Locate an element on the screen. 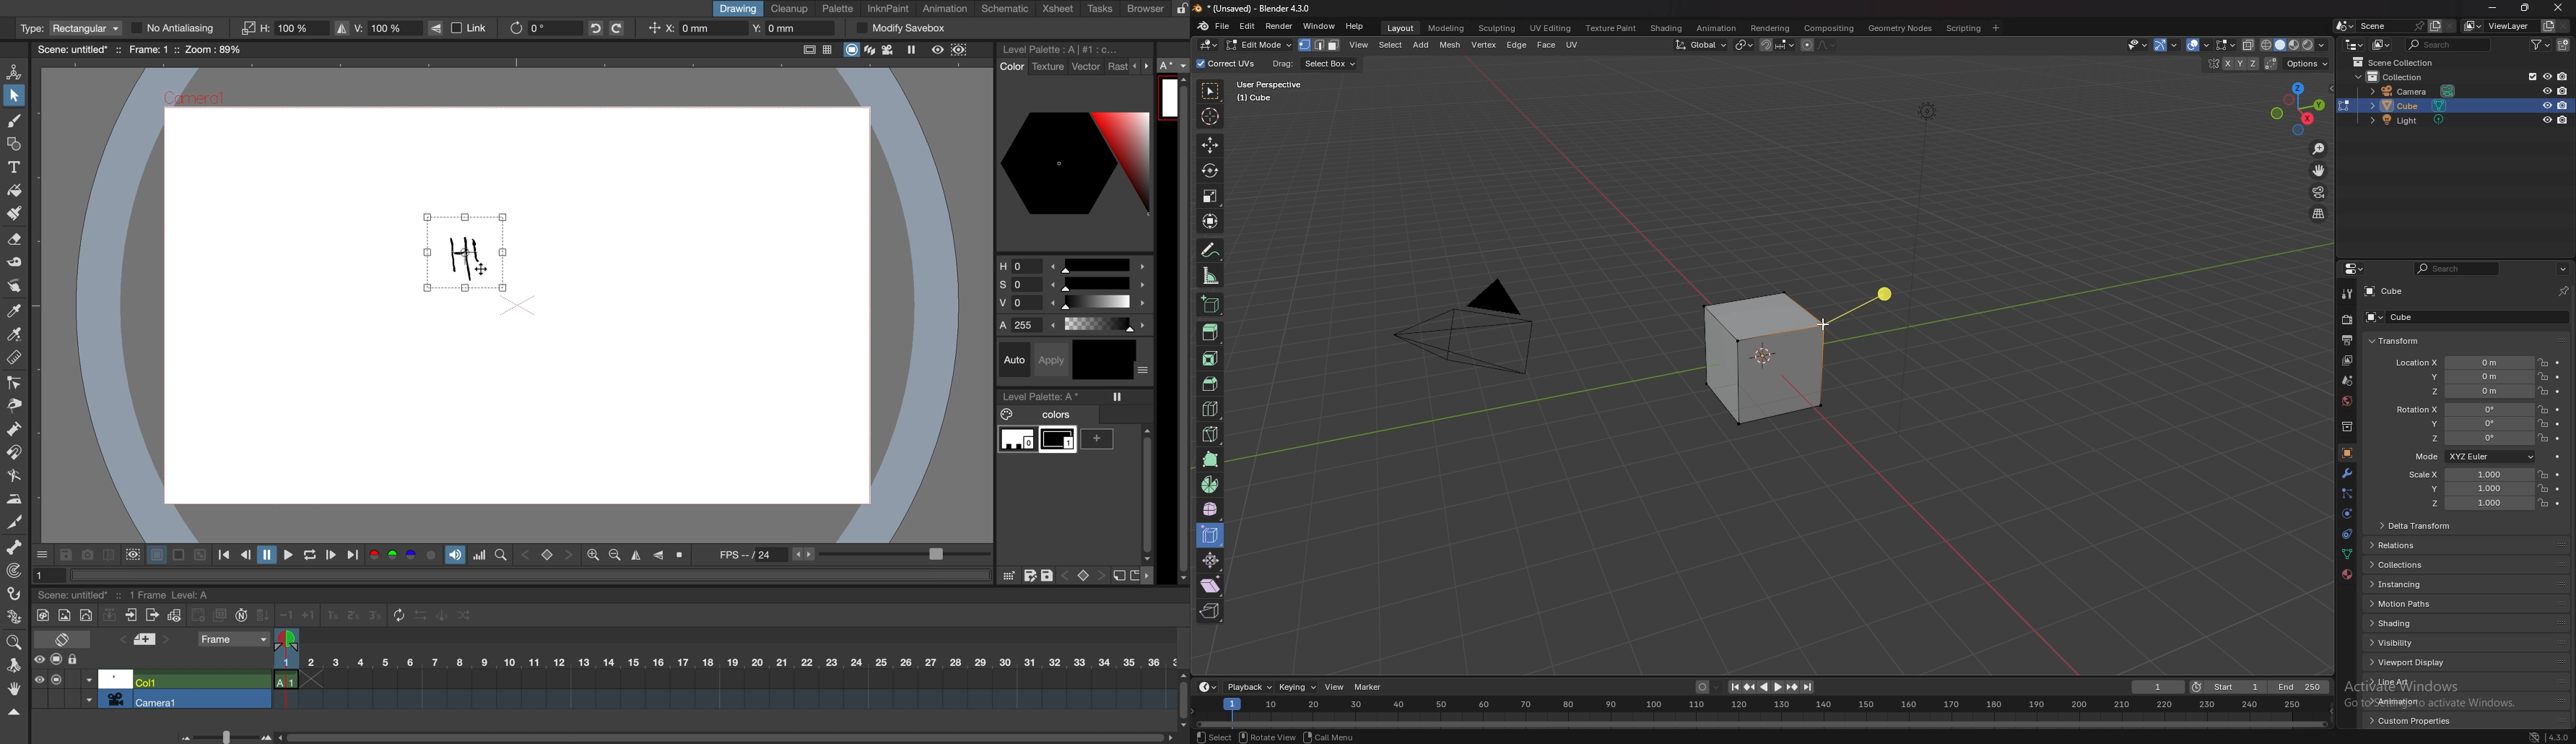 The image size is (2576, 756). viewport shading is located at coordinates (2294, 46).